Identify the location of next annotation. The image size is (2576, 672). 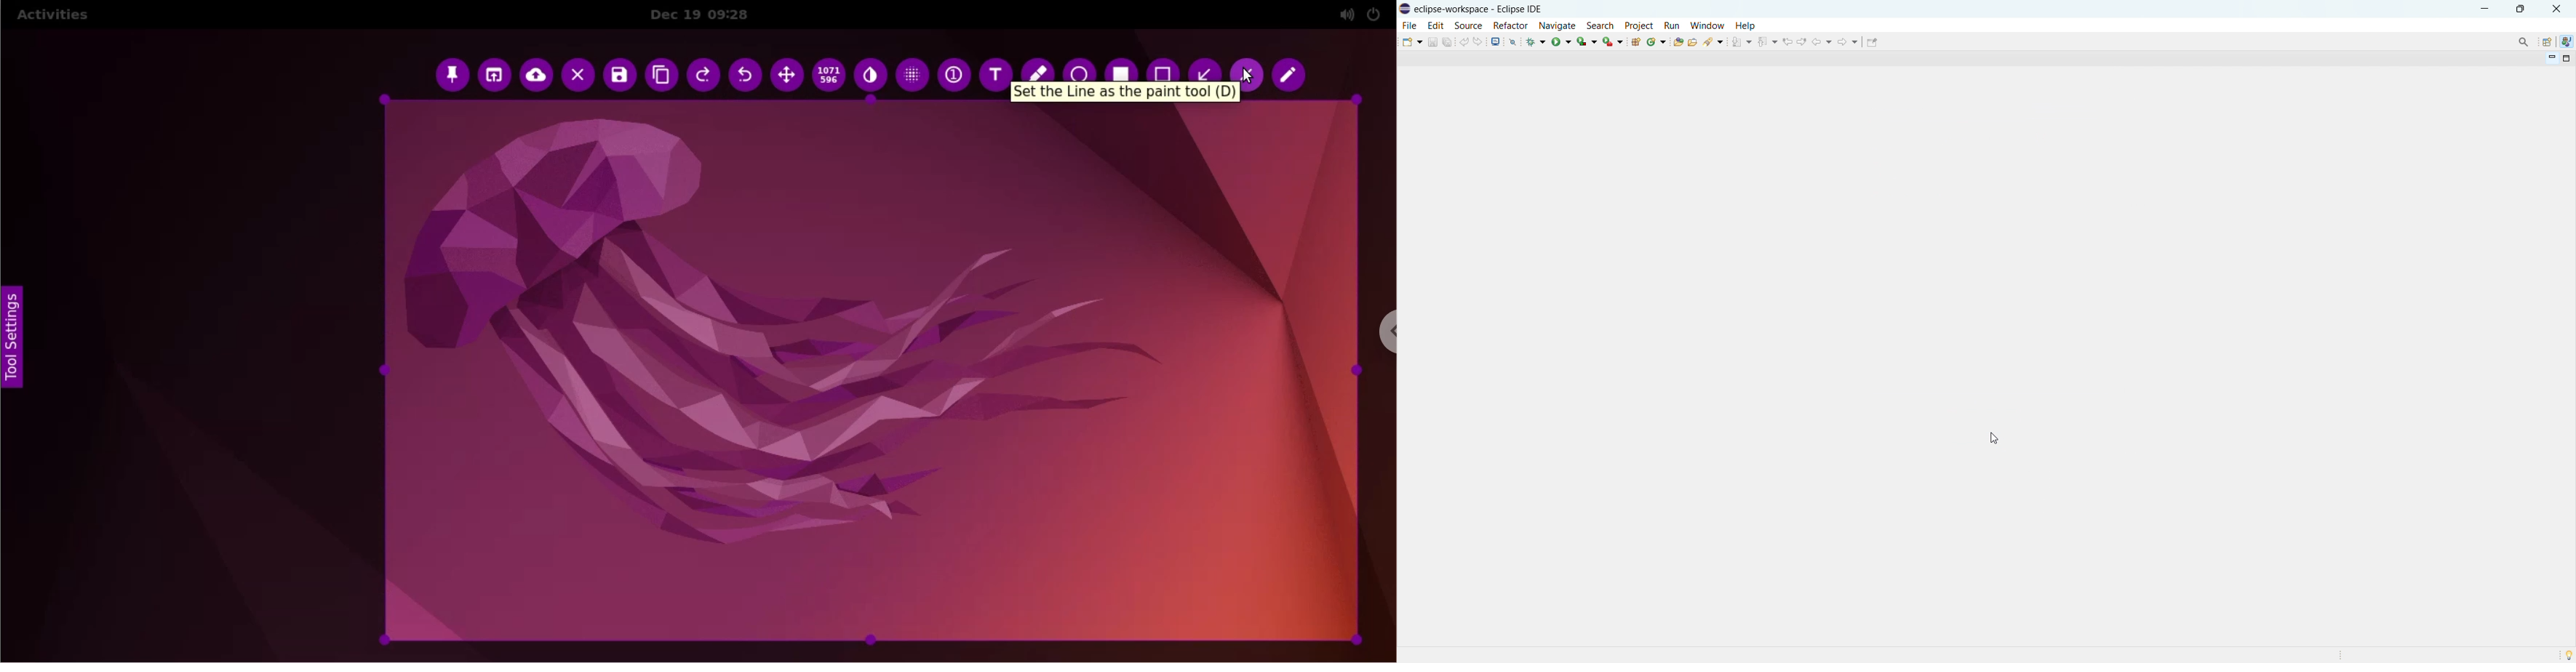
(1741, 42).